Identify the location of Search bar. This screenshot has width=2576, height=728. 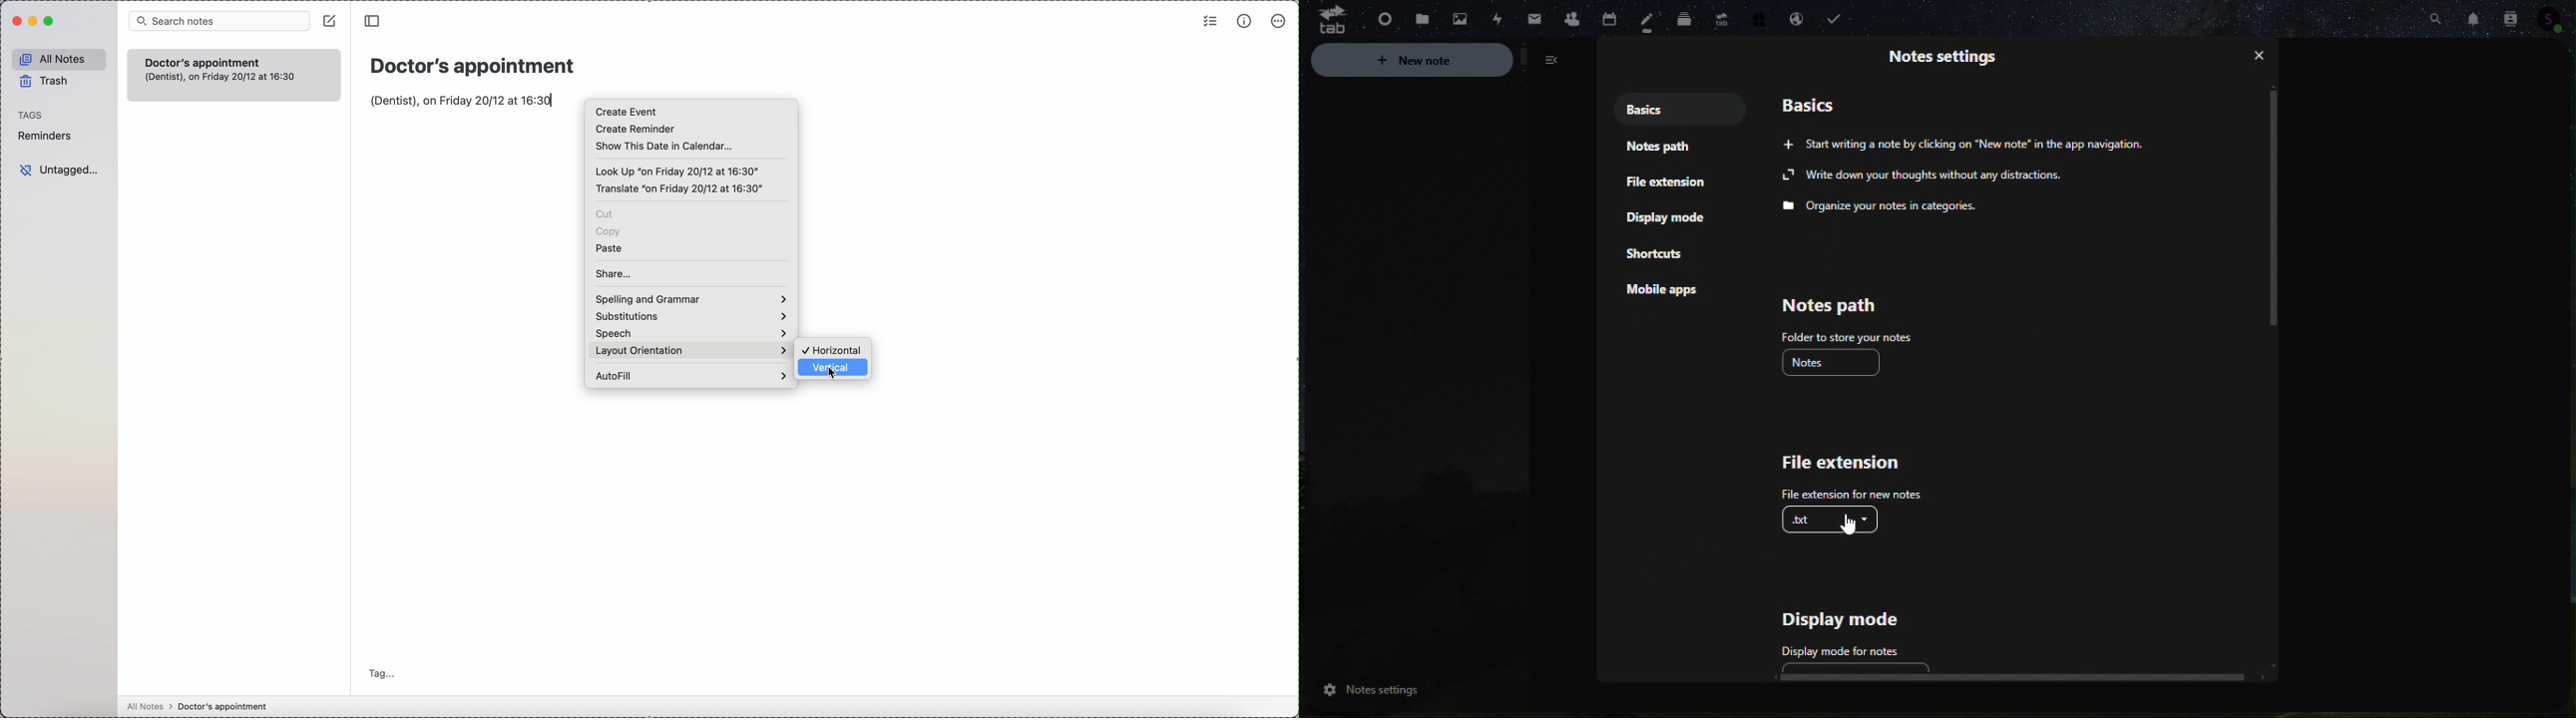
(2433, 17).